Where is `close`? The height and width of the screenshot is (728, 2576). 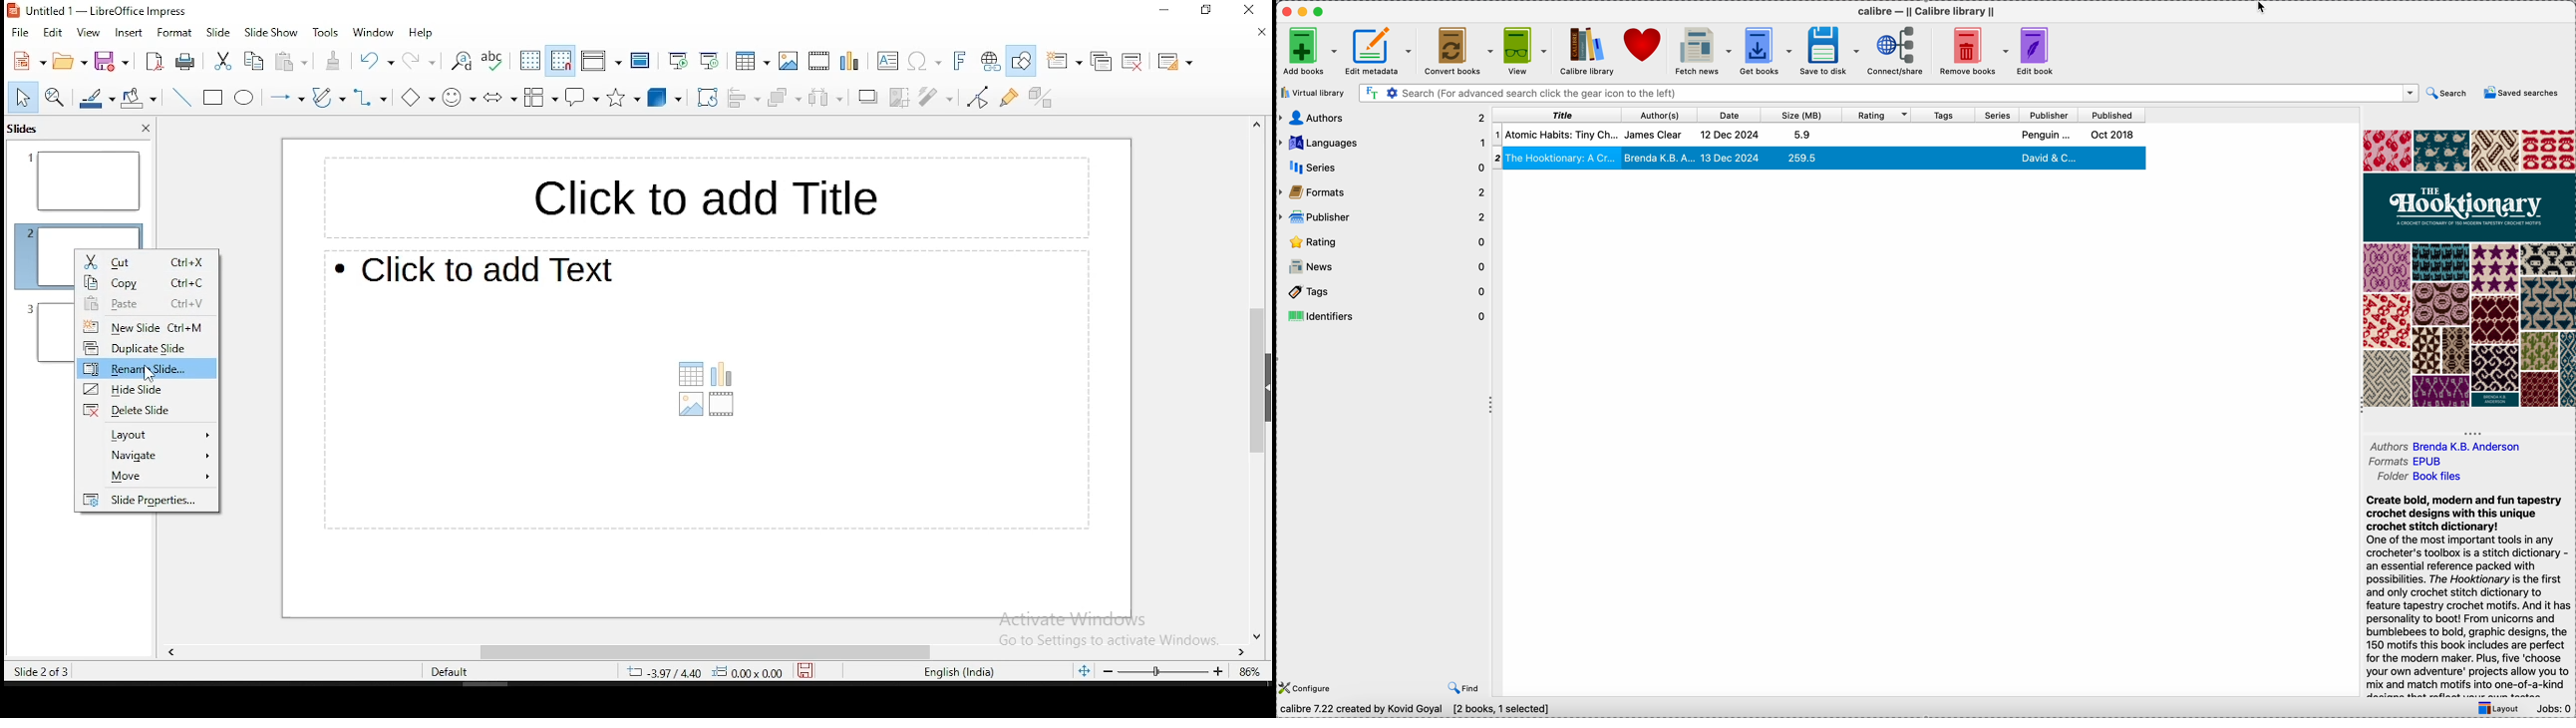 close is located at coordinates (1259, 36).